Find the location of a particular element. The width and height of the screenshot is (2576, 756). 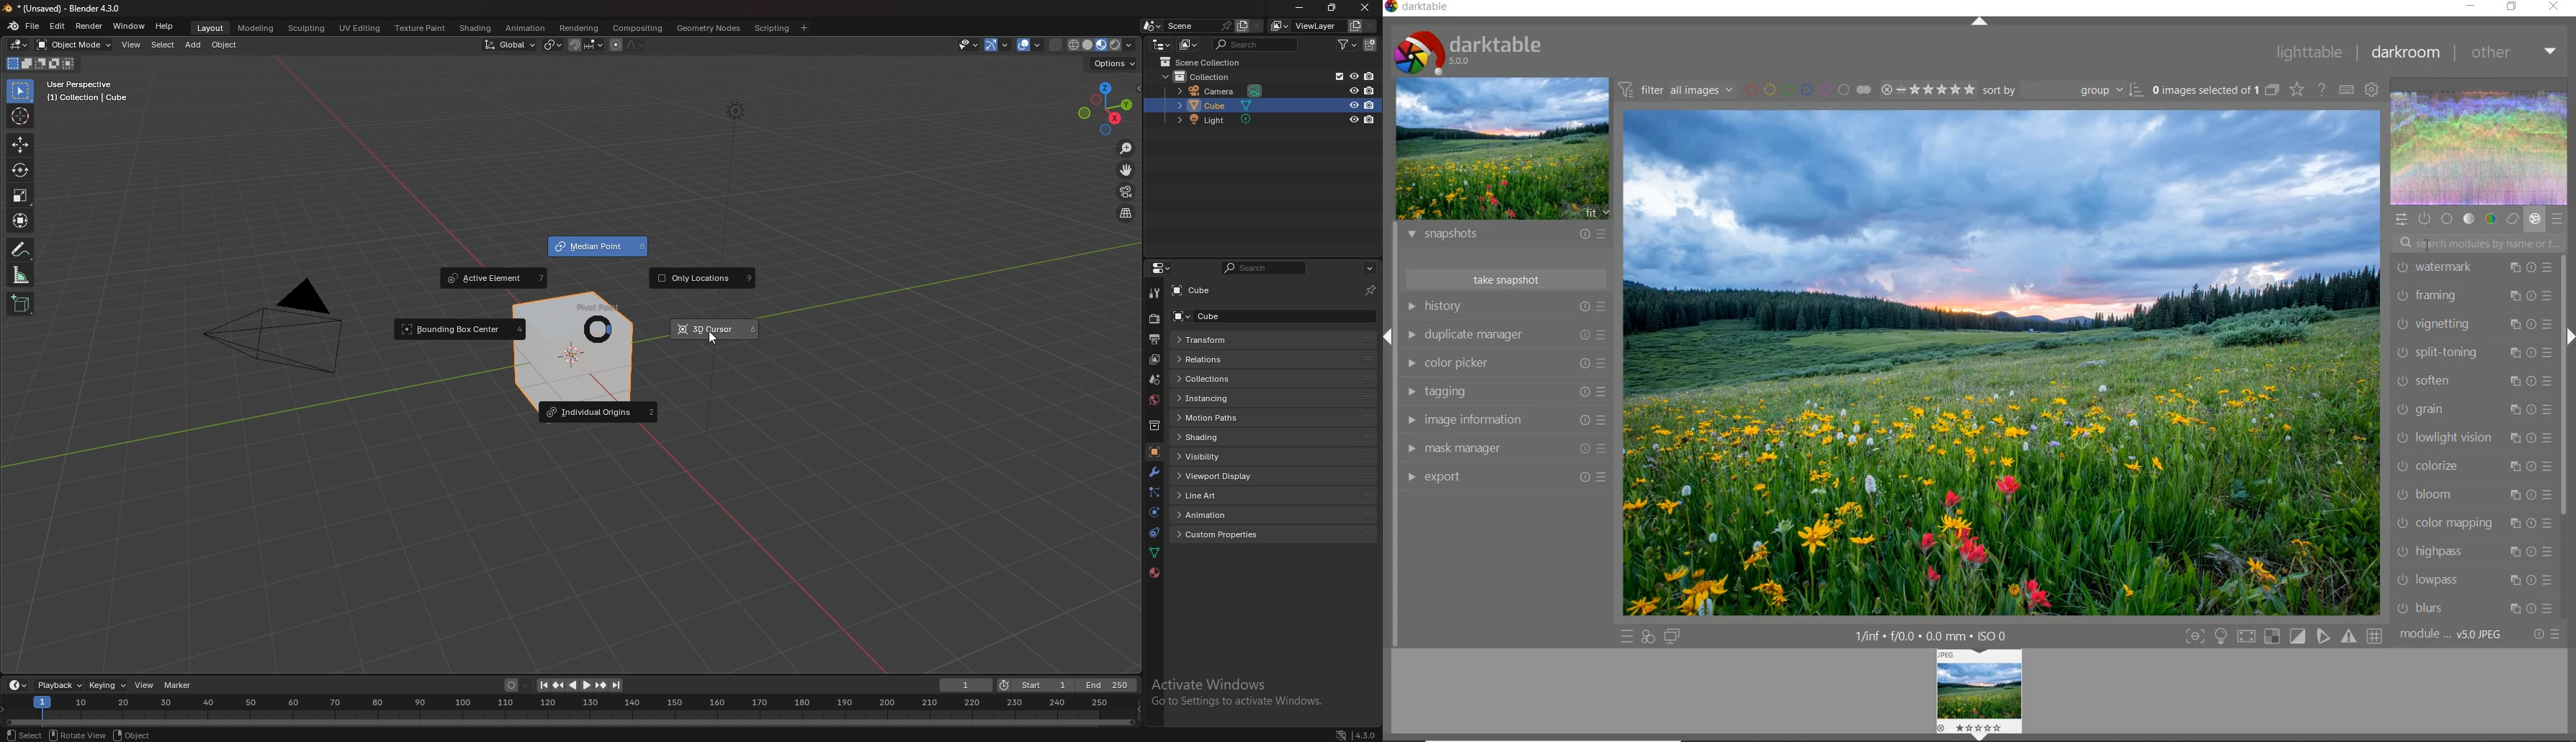

close is located at coordinates (1367, 7).